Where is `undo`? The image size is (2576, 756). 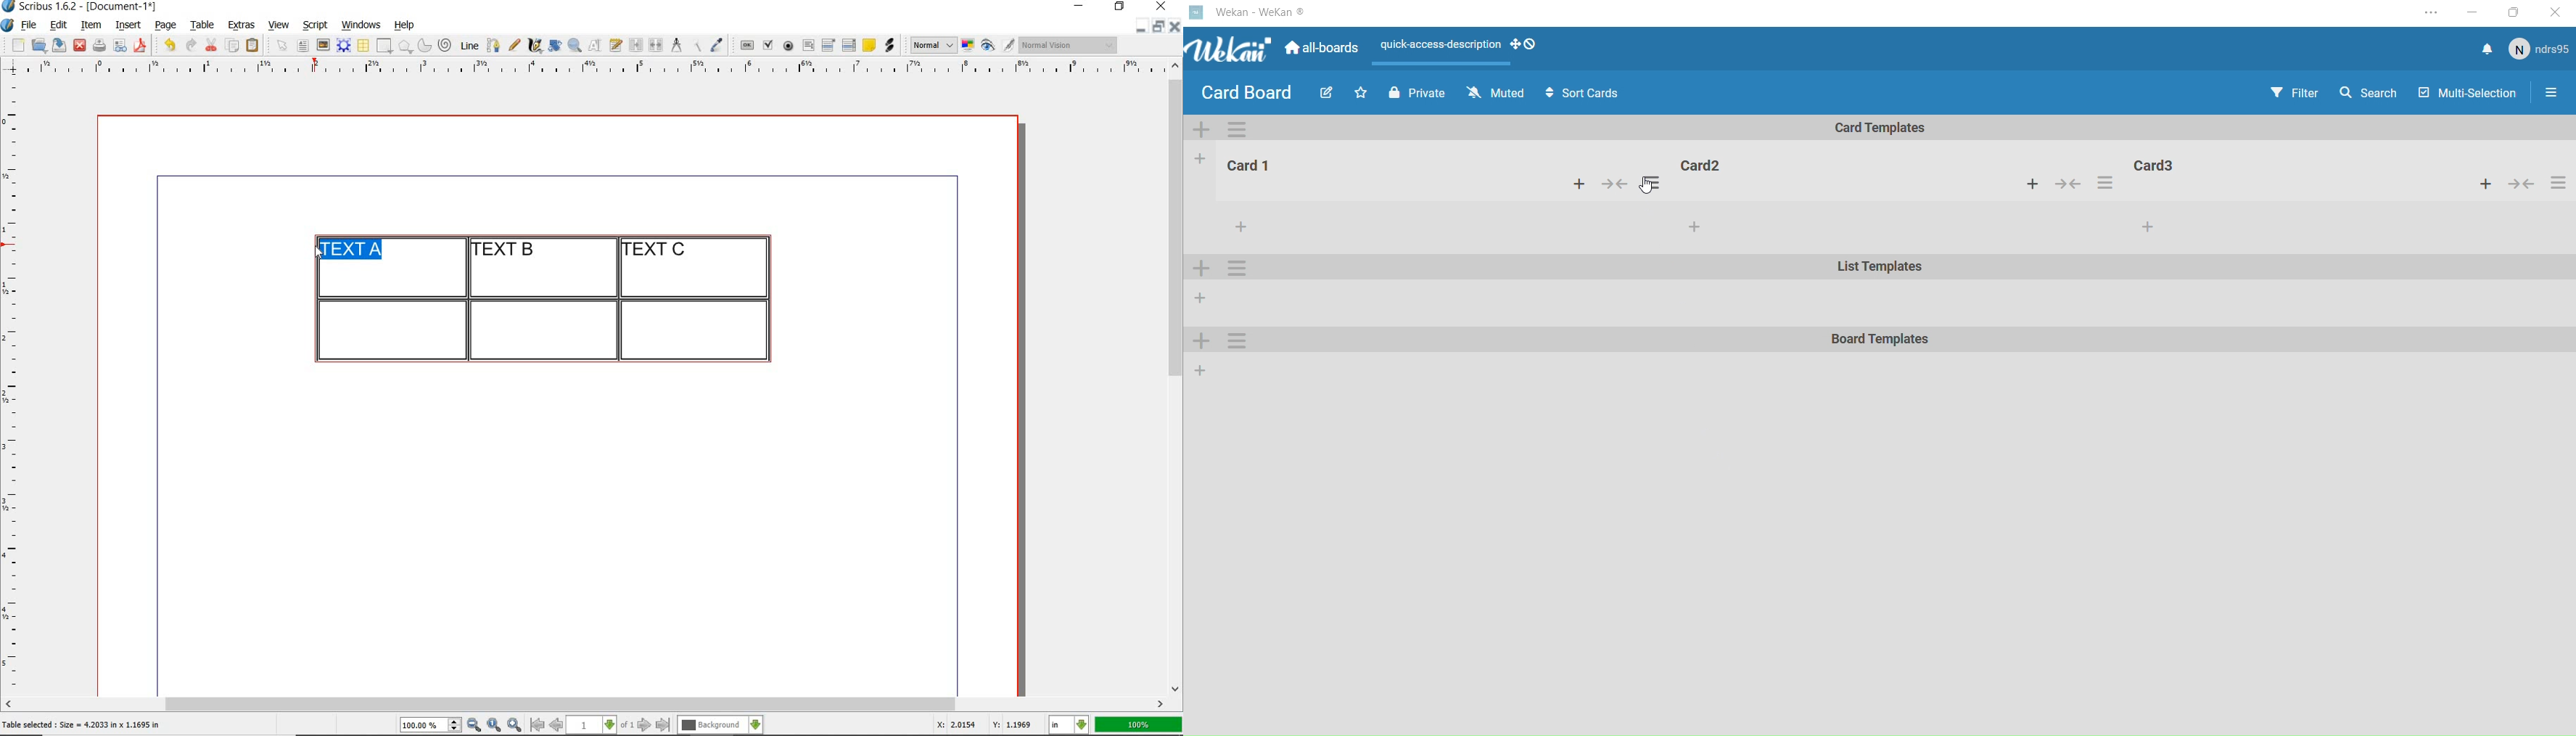 undo is located at coordinates (169, 45).